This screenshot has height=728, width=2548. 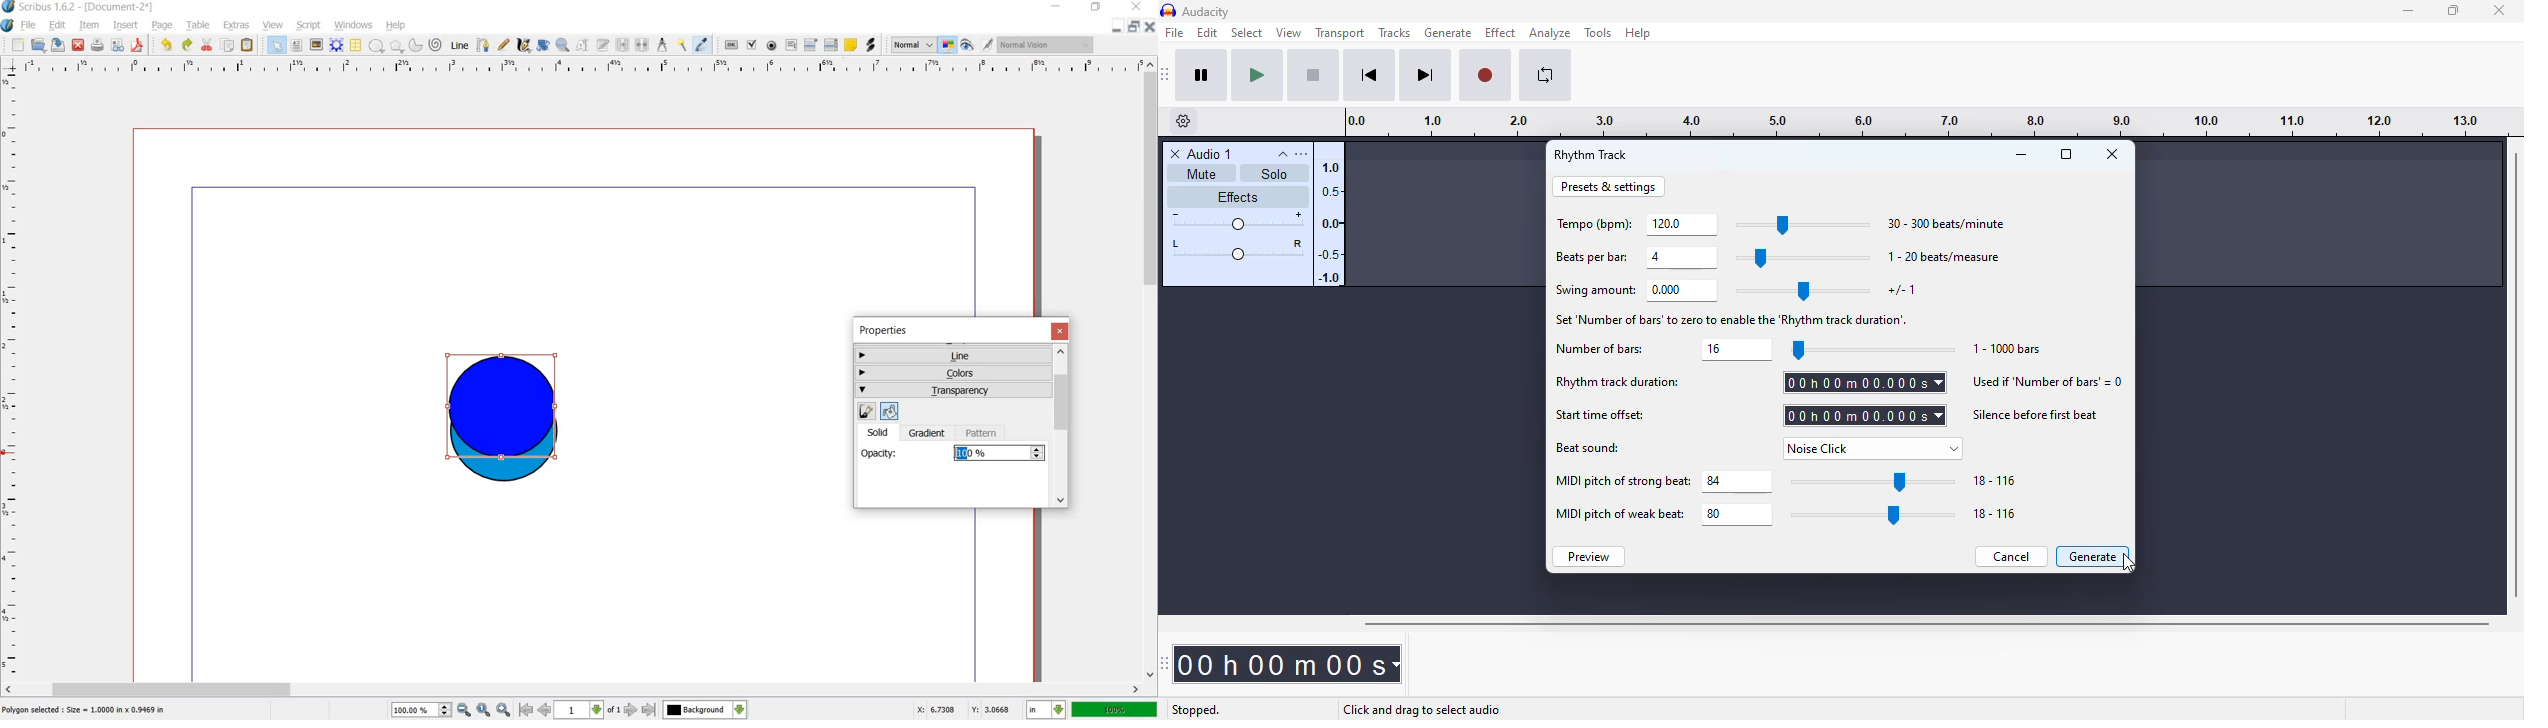 I want to click on preview mode, so click(x=967, y=48).